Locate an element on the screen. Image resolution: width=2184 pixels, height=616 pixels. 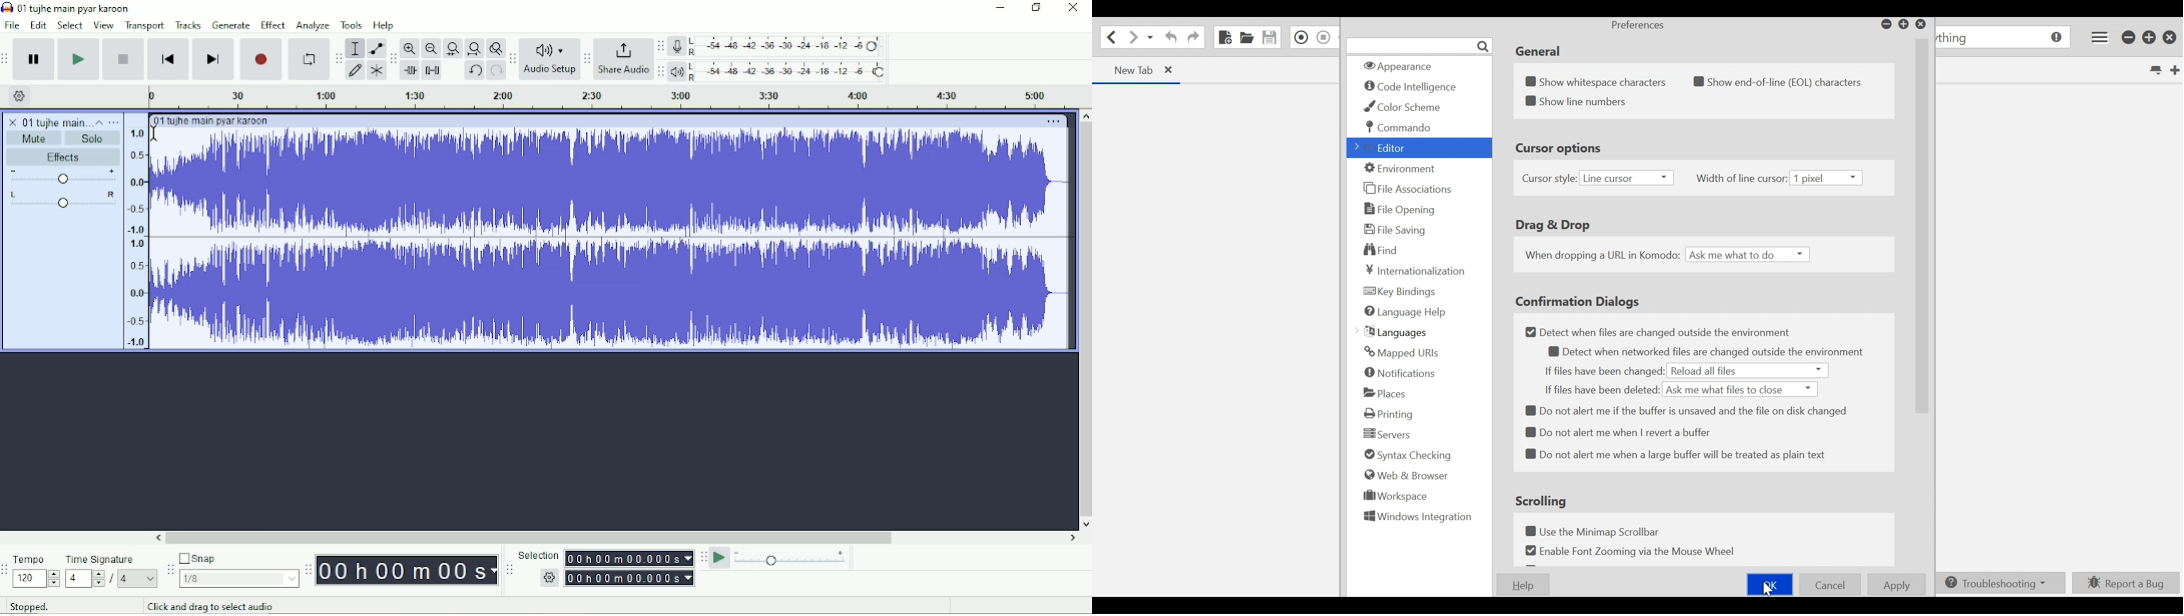
Selection tool is located at coordinates (355, 48).